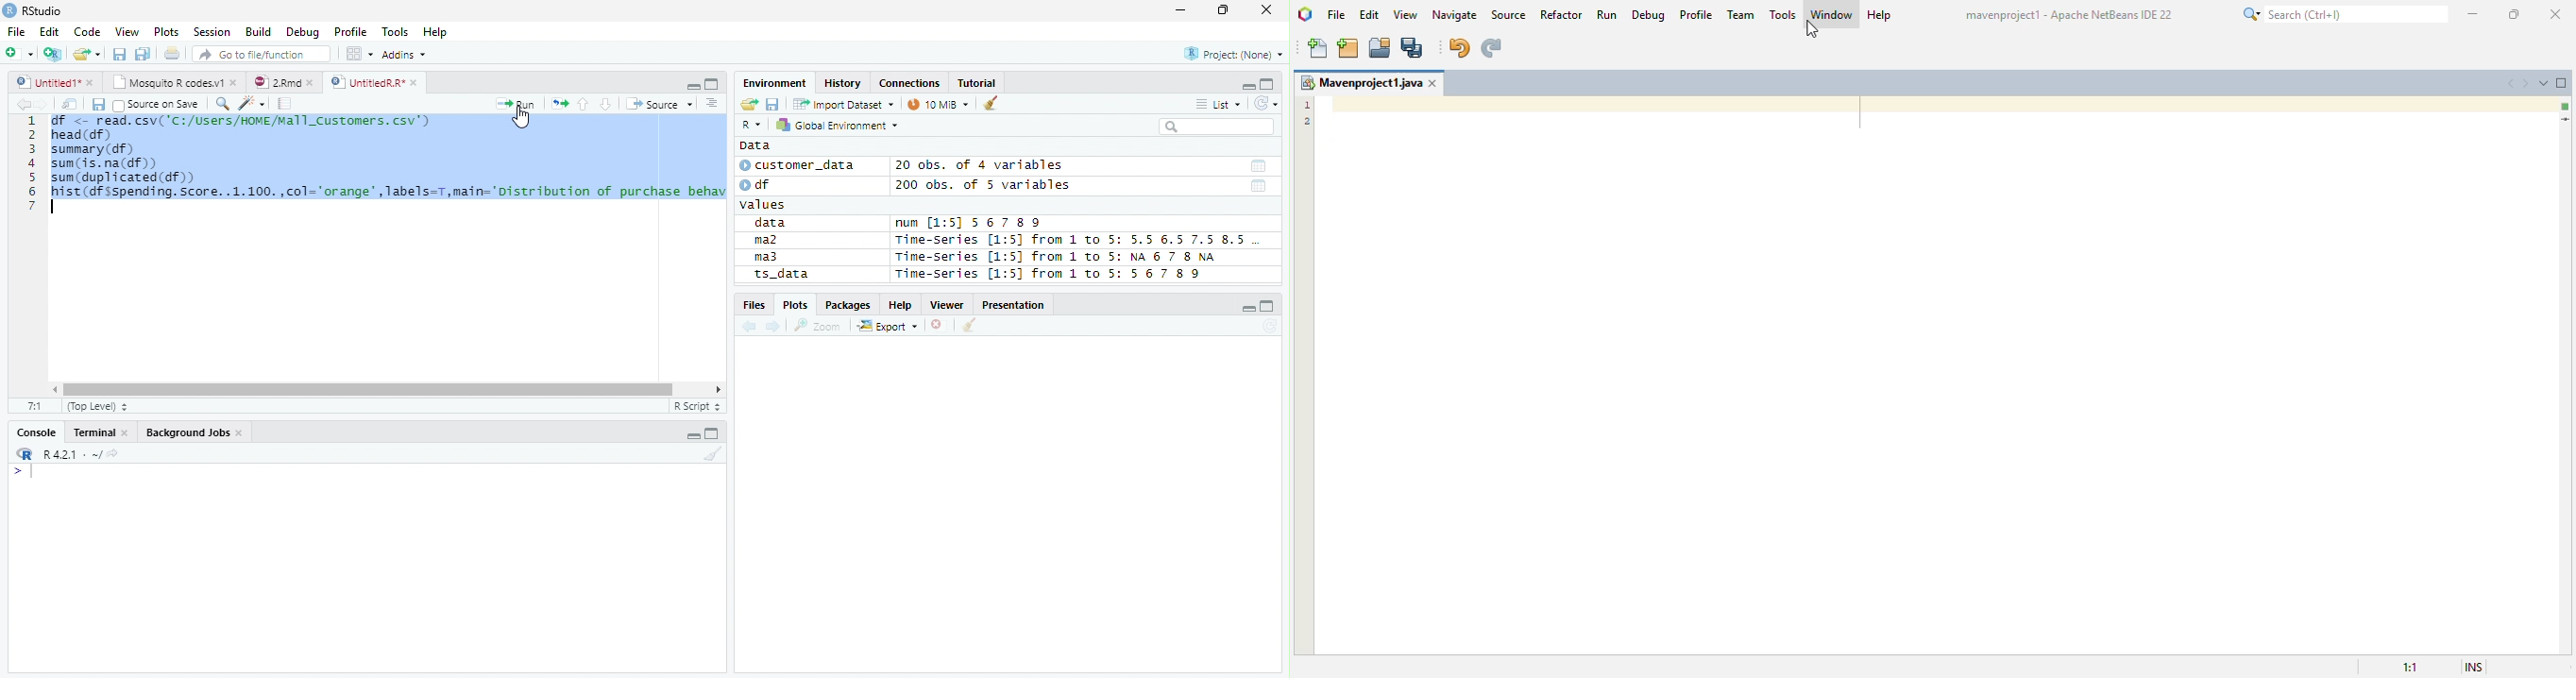  What do you see at coordinates (157, 105) in the screenshot?
I see `Source on save` at bounding box center [157, 105].